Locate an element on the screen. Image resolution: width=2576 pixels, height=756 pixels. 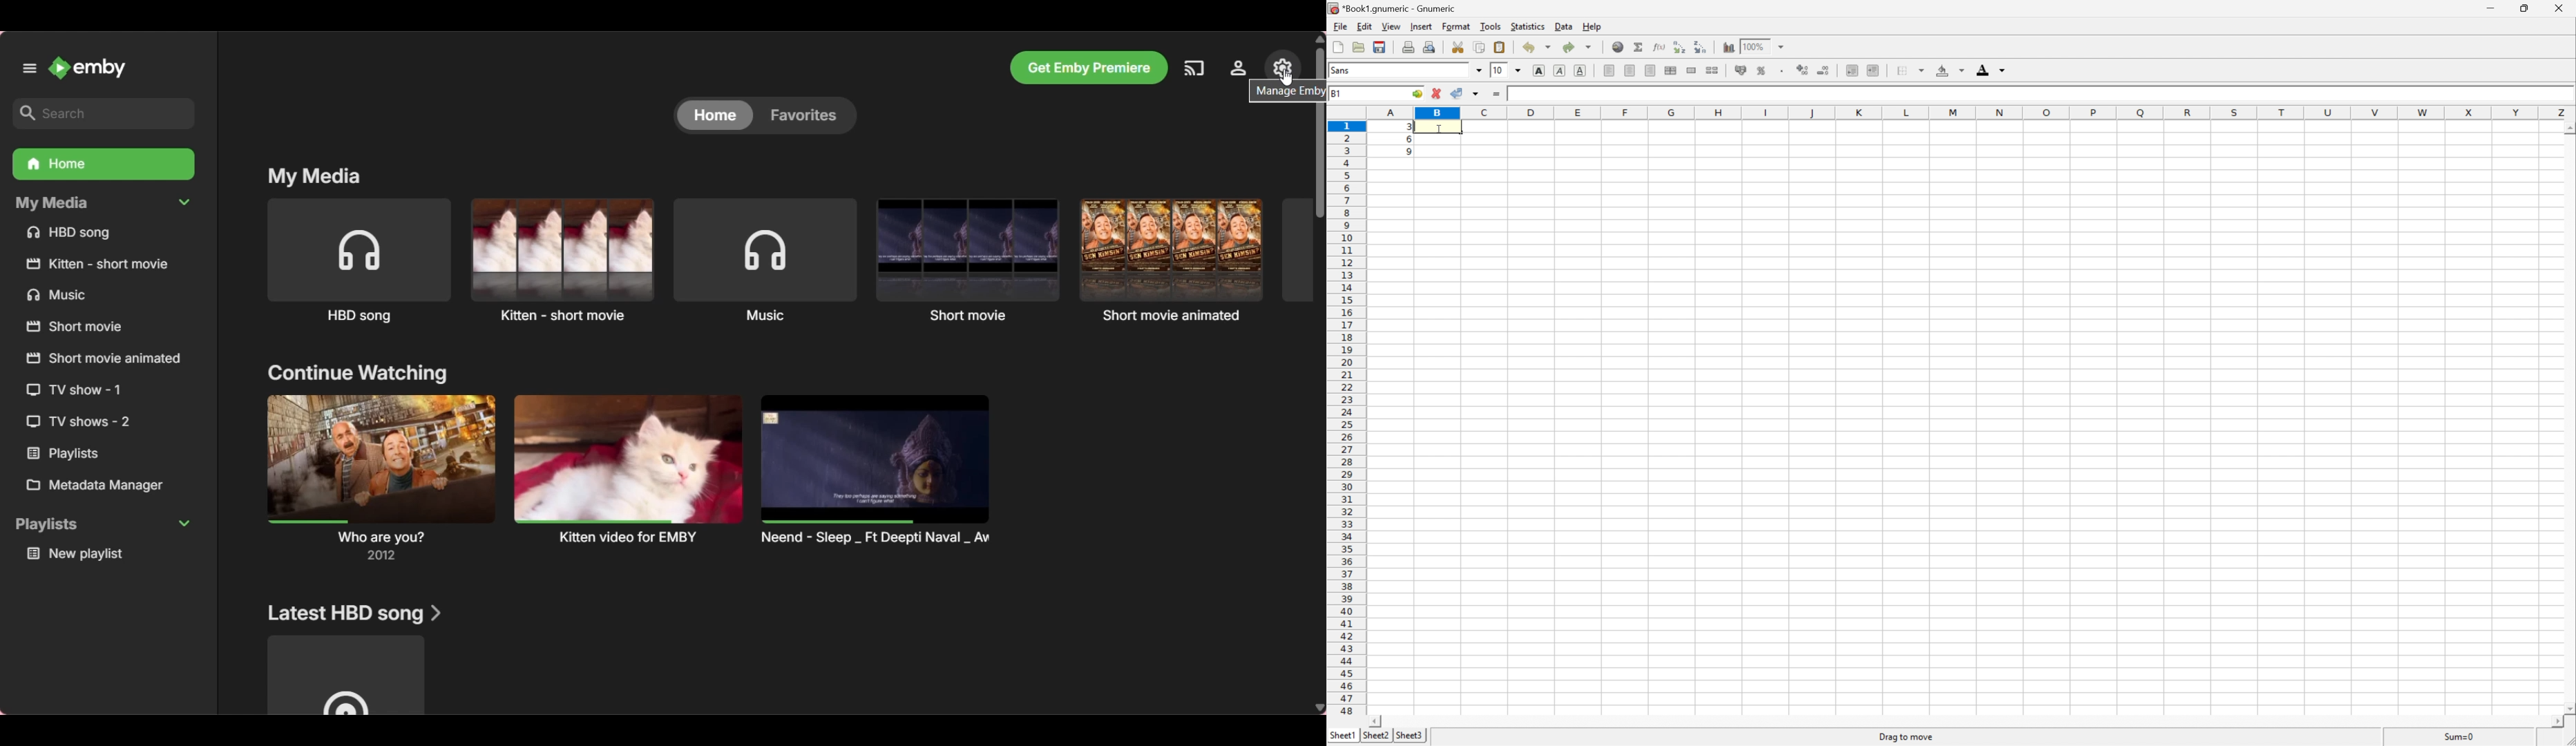
Borders is located at coordinates (1909, 70).